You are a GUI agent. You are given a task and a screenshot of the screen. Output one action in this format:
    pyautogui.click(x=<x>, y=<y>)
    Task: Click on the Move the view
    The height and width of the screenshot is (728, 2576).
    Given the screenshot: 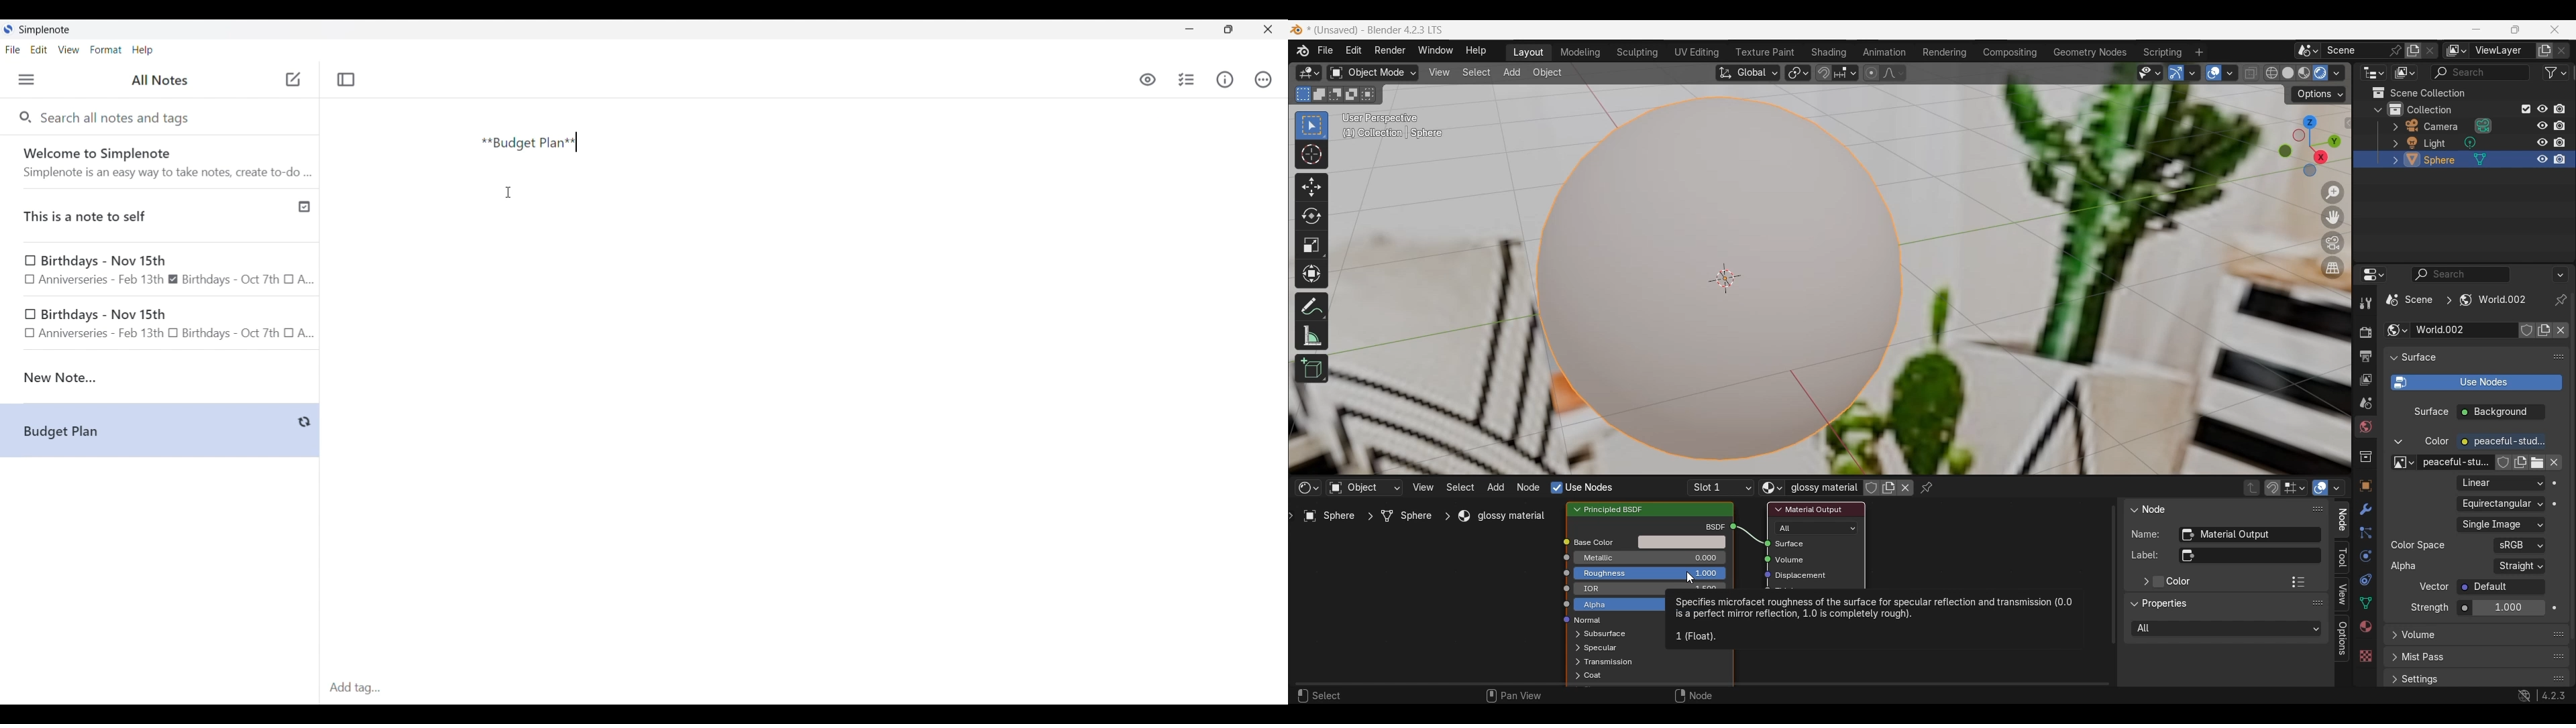 What is the action you would take?
    pyautogui.click(x=2332, y=218)
    